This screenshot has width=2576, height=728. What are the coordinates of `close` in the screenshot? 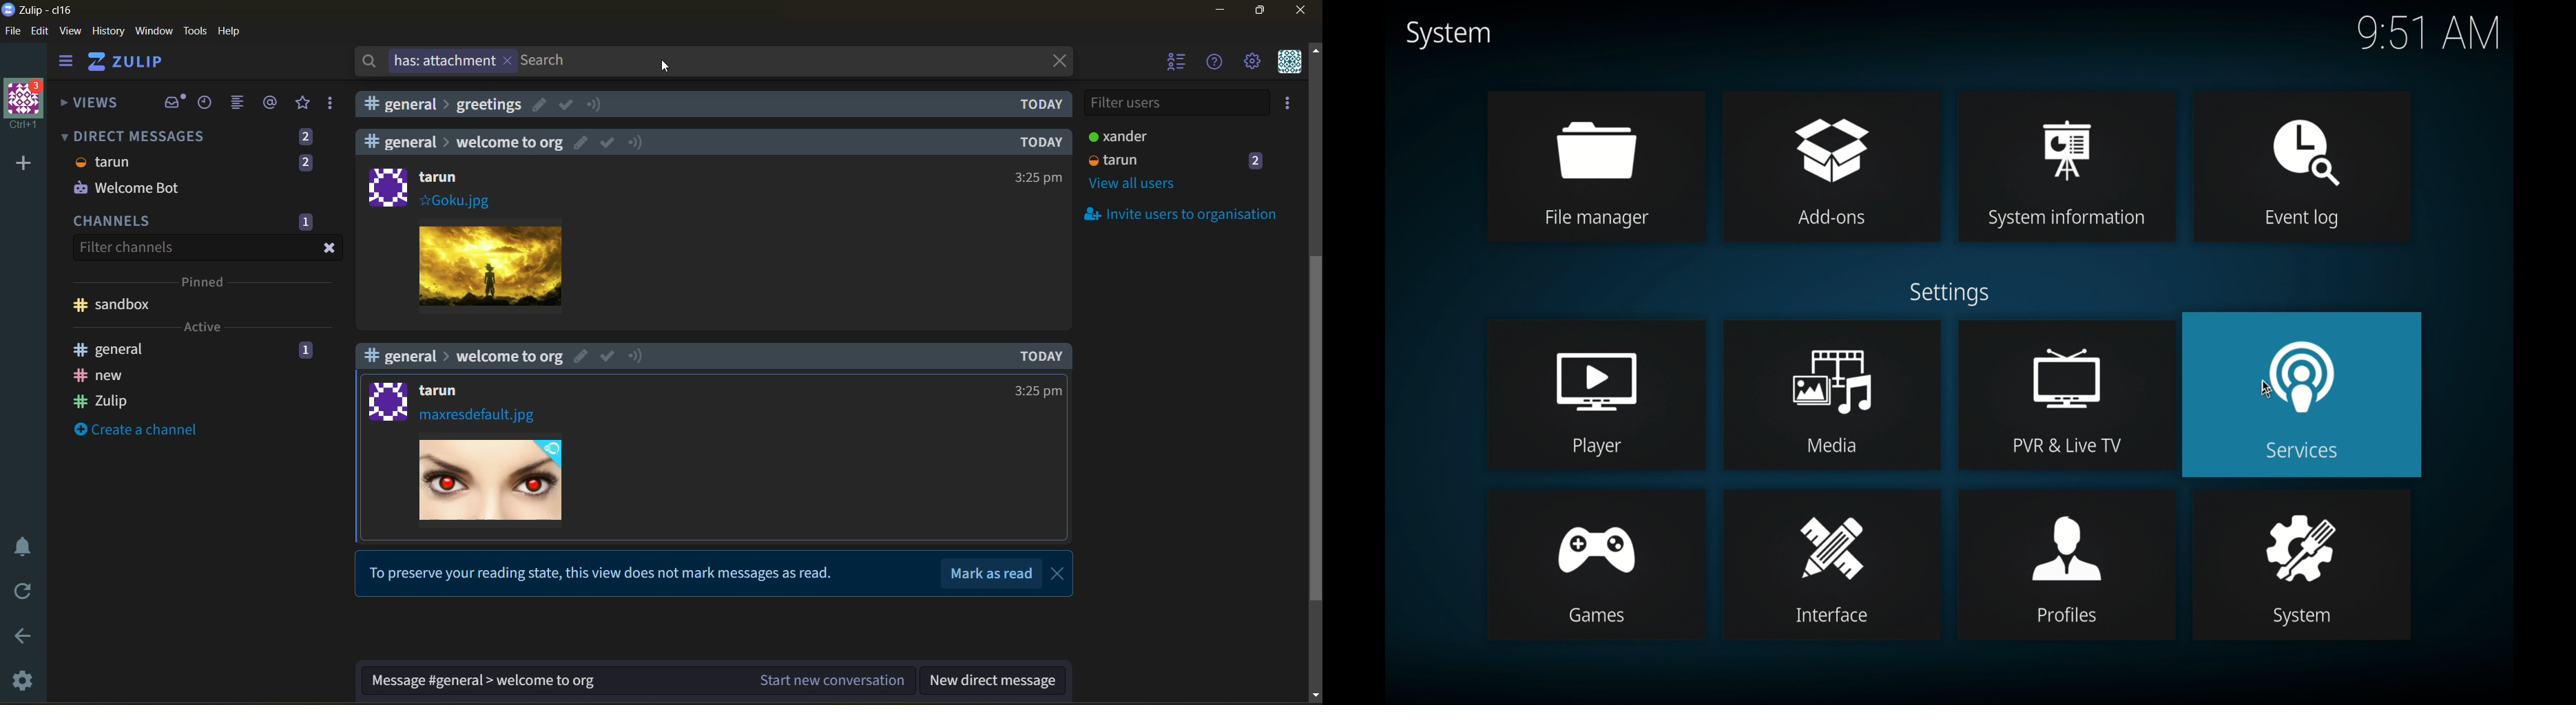 It's located at (1302, 10).